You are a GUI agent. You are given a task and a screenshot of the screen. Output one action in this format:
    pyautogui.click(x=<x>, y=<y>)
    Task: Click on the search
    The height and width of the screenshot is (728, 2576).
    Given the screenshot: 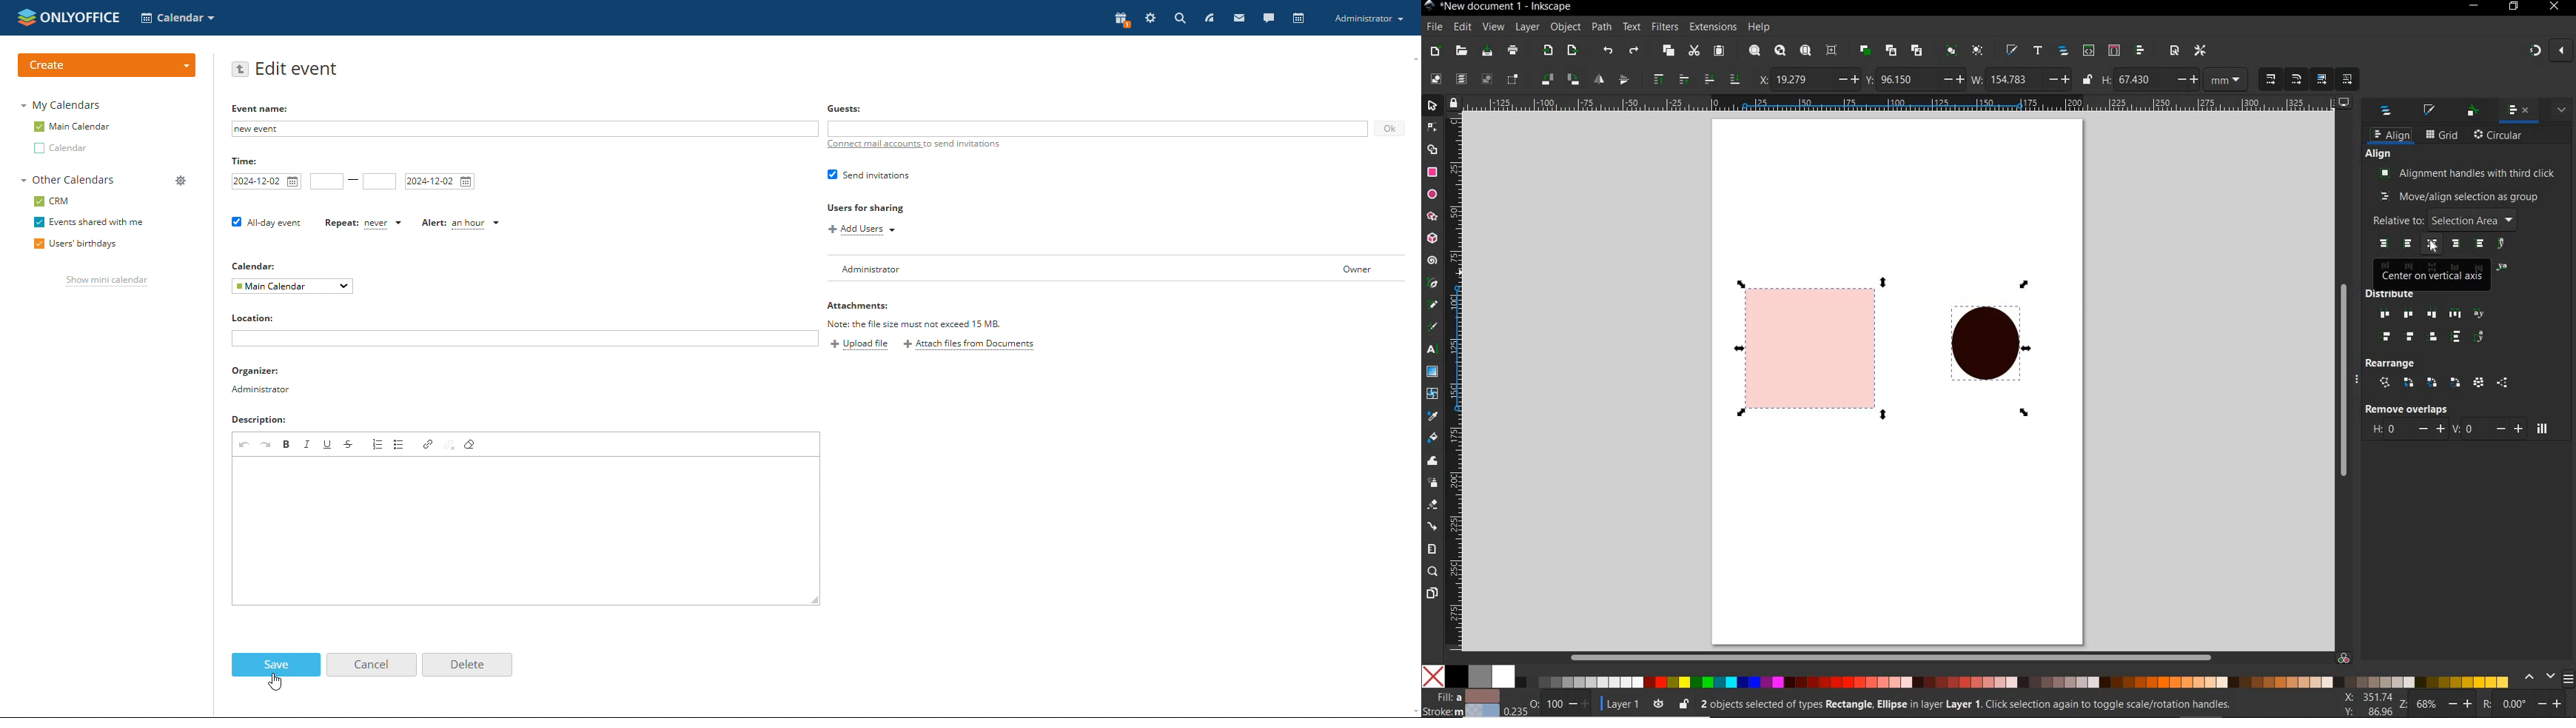 What is the action you would take?
    pyautogui.click(x=1181, y=19)
    